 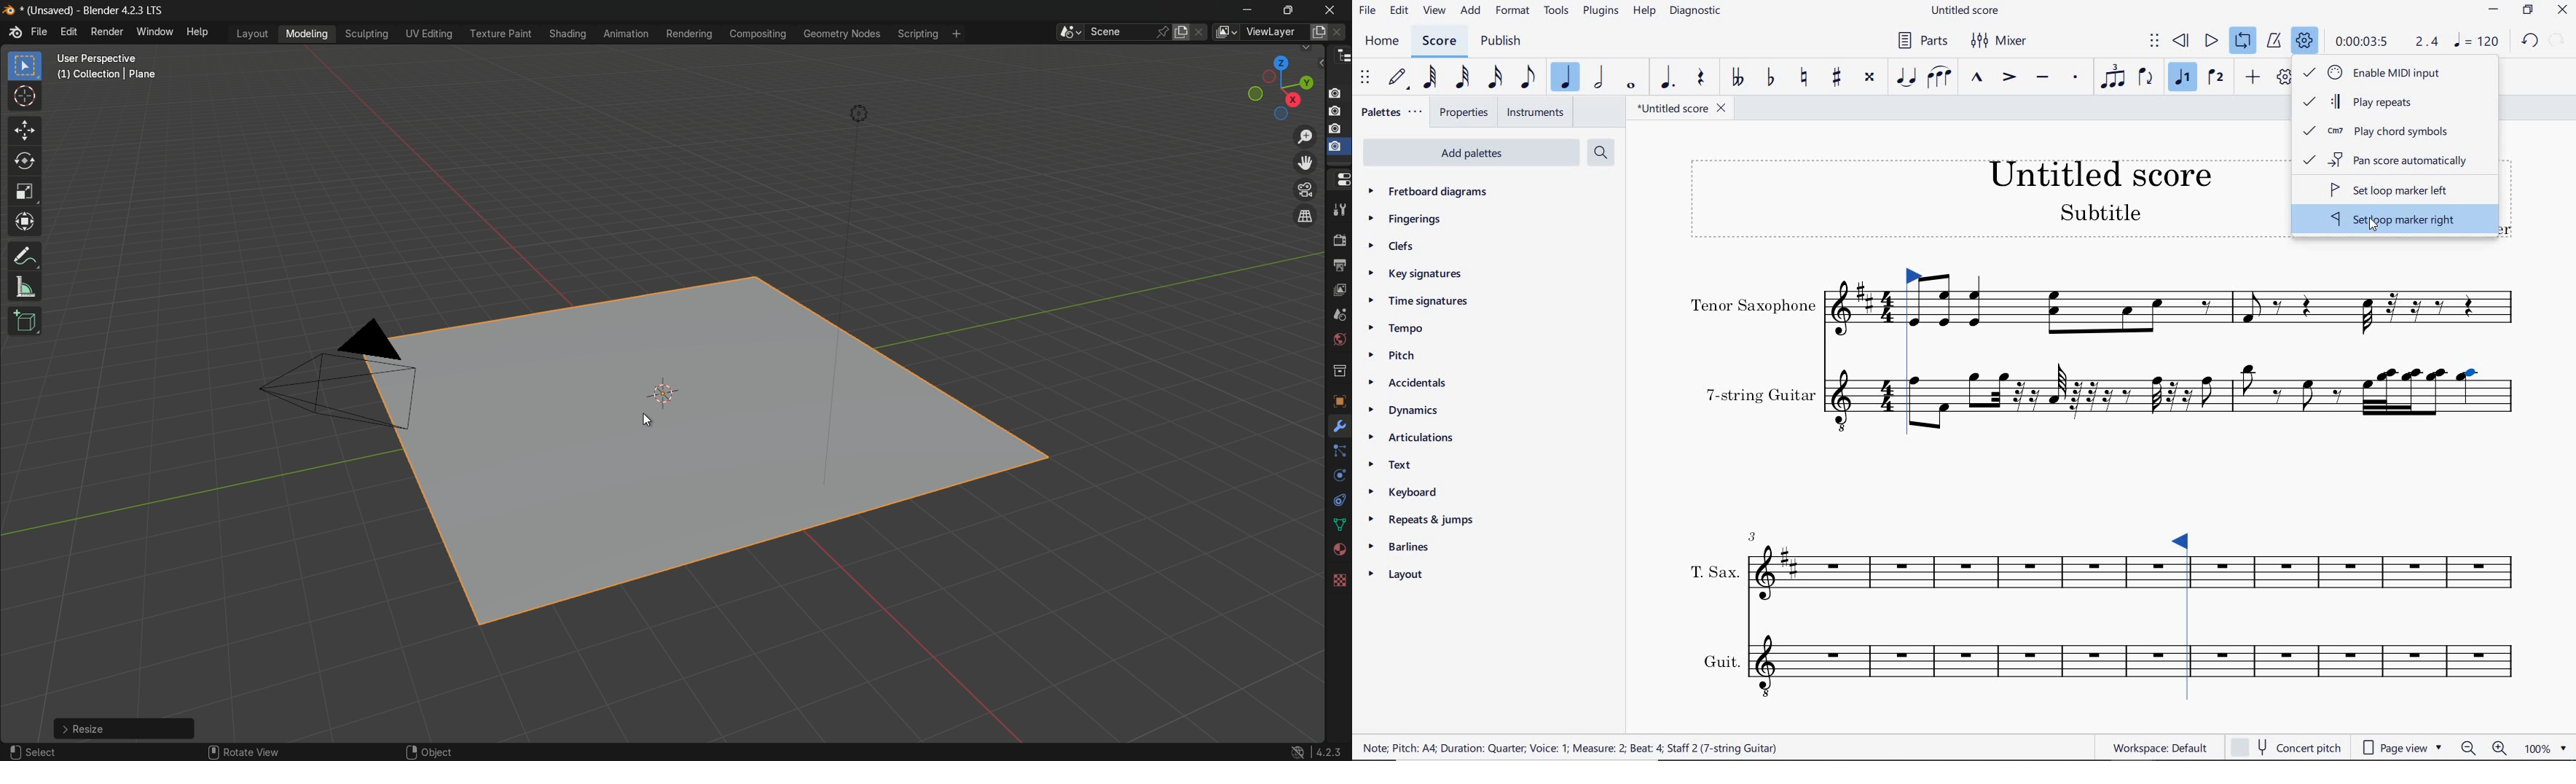 I want to click on ARTICULATIONS, so click(x=1411, y=437).